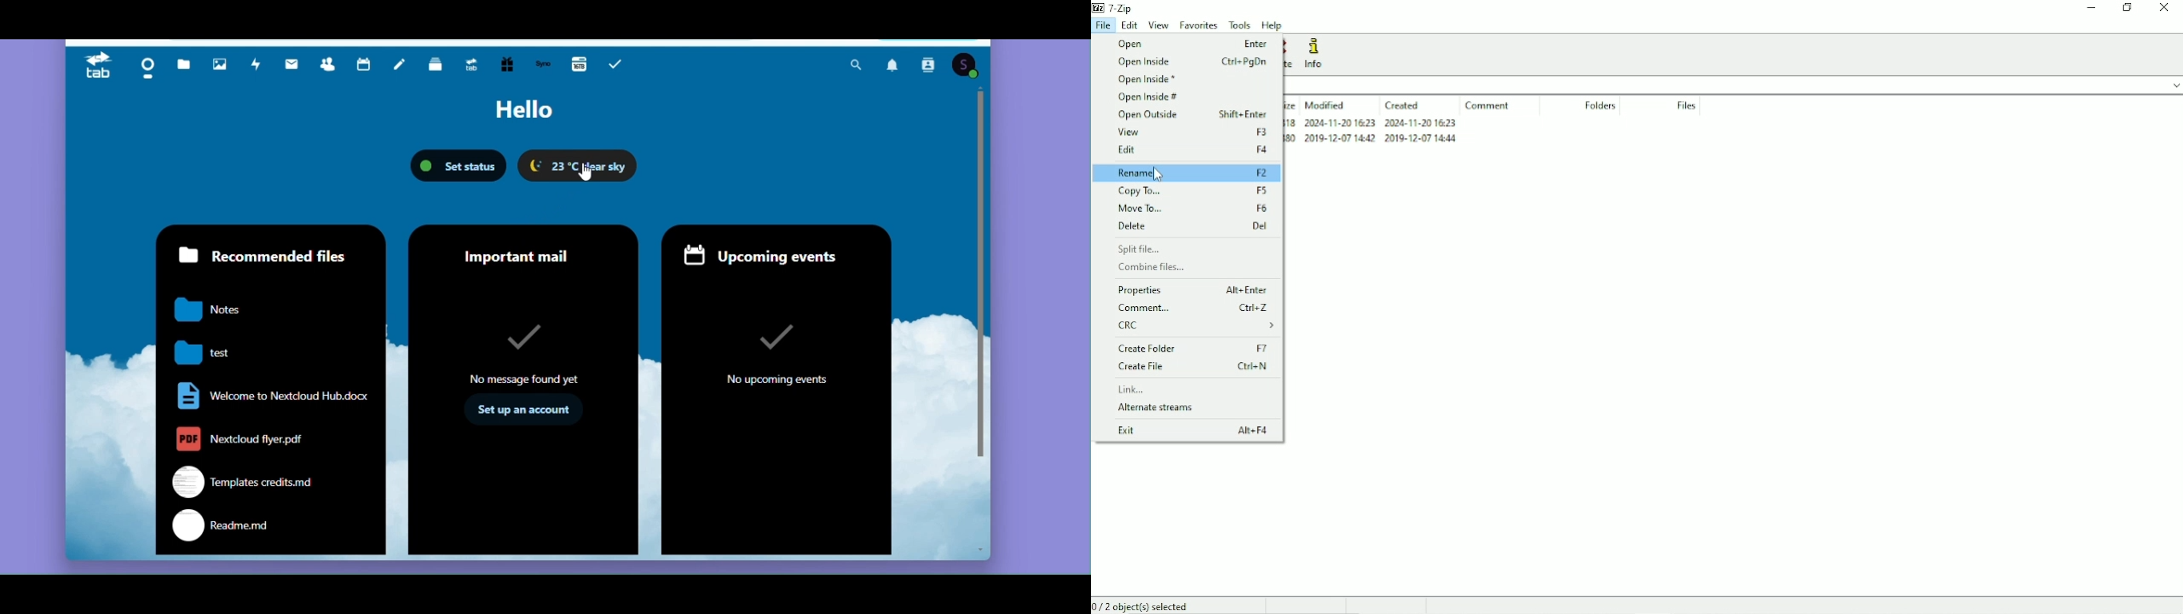 This screenshot has width=2184, height=616. I want to click on Contact search, so click(930, 65).